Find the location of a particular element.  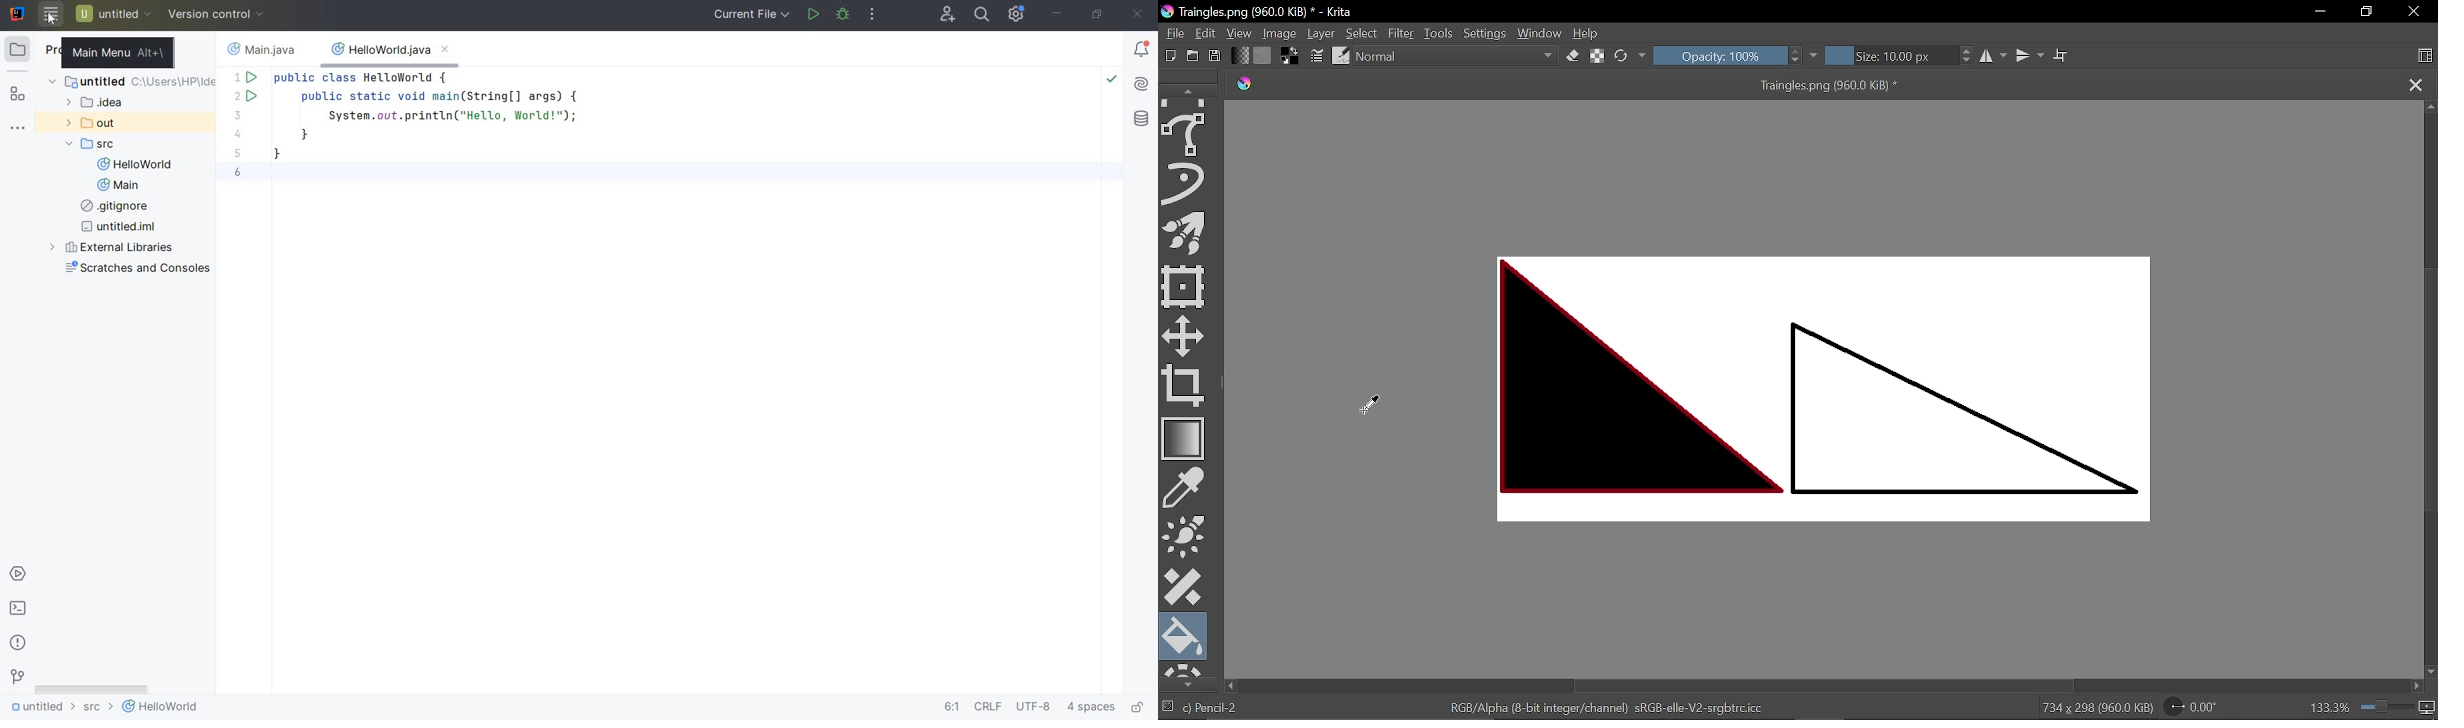

Select is located at coordinates (1361, 34).